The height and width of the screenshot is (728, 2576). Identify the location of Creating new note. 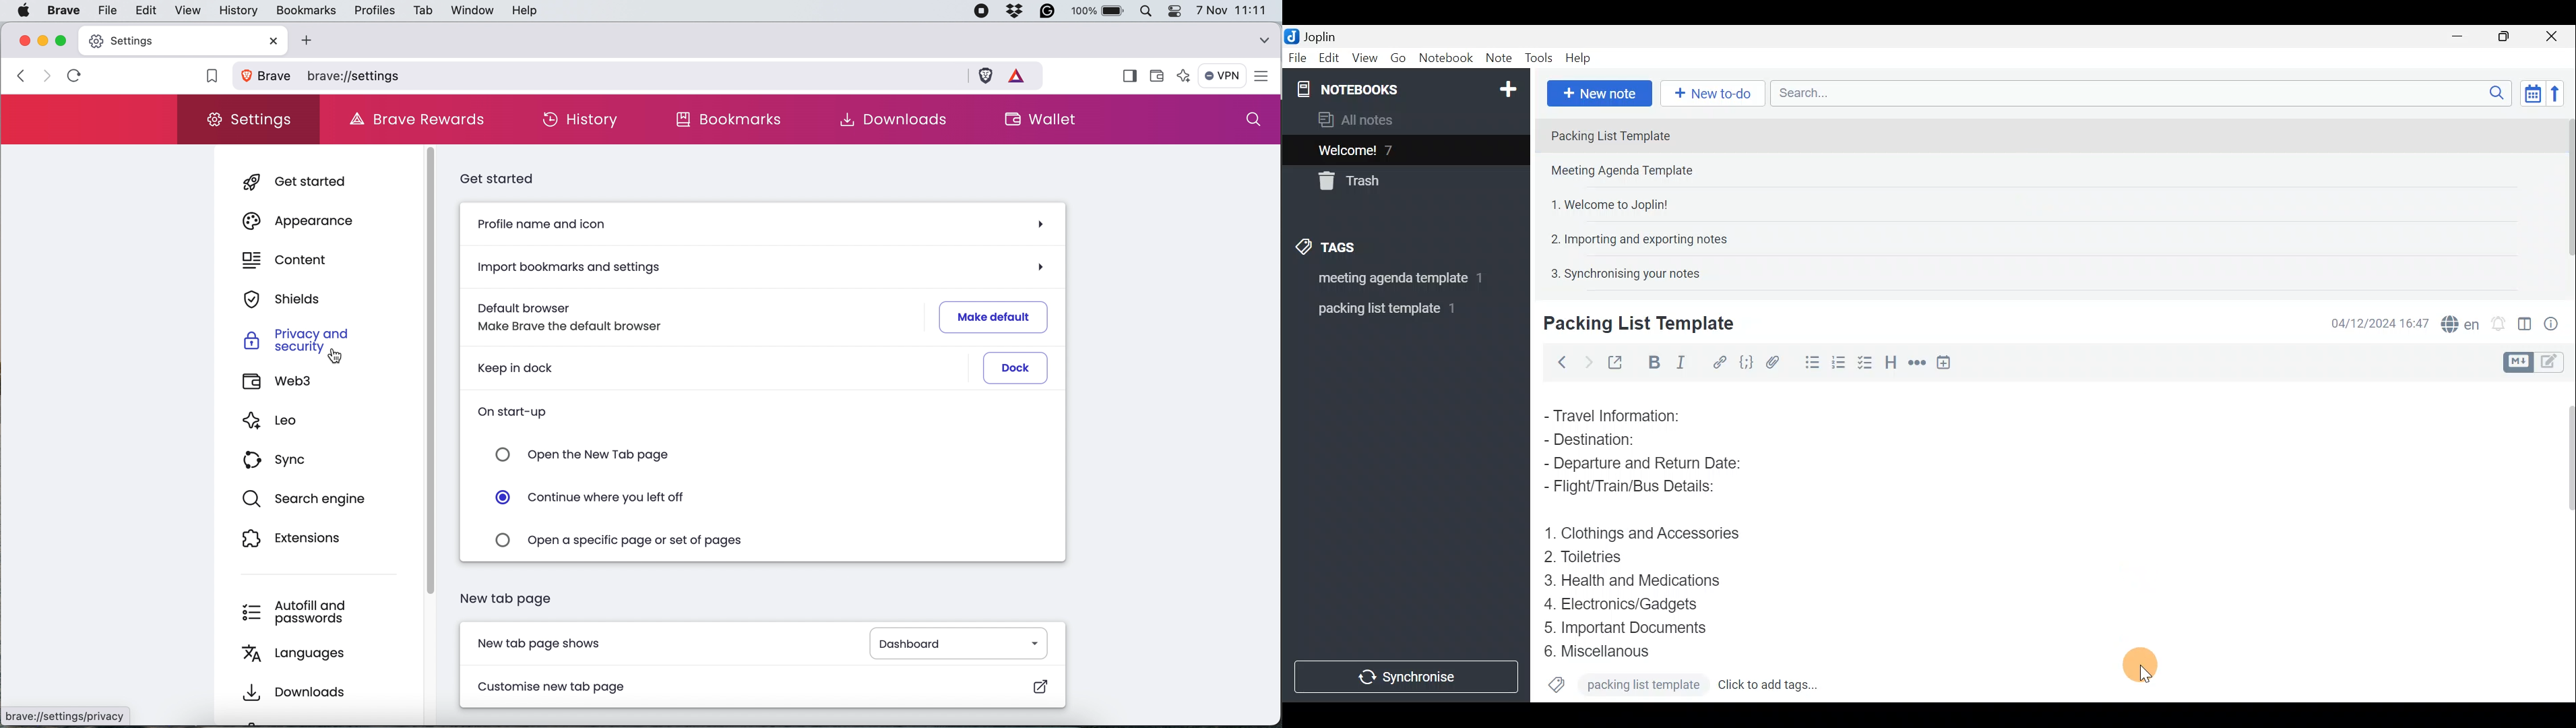
(1631, 324).